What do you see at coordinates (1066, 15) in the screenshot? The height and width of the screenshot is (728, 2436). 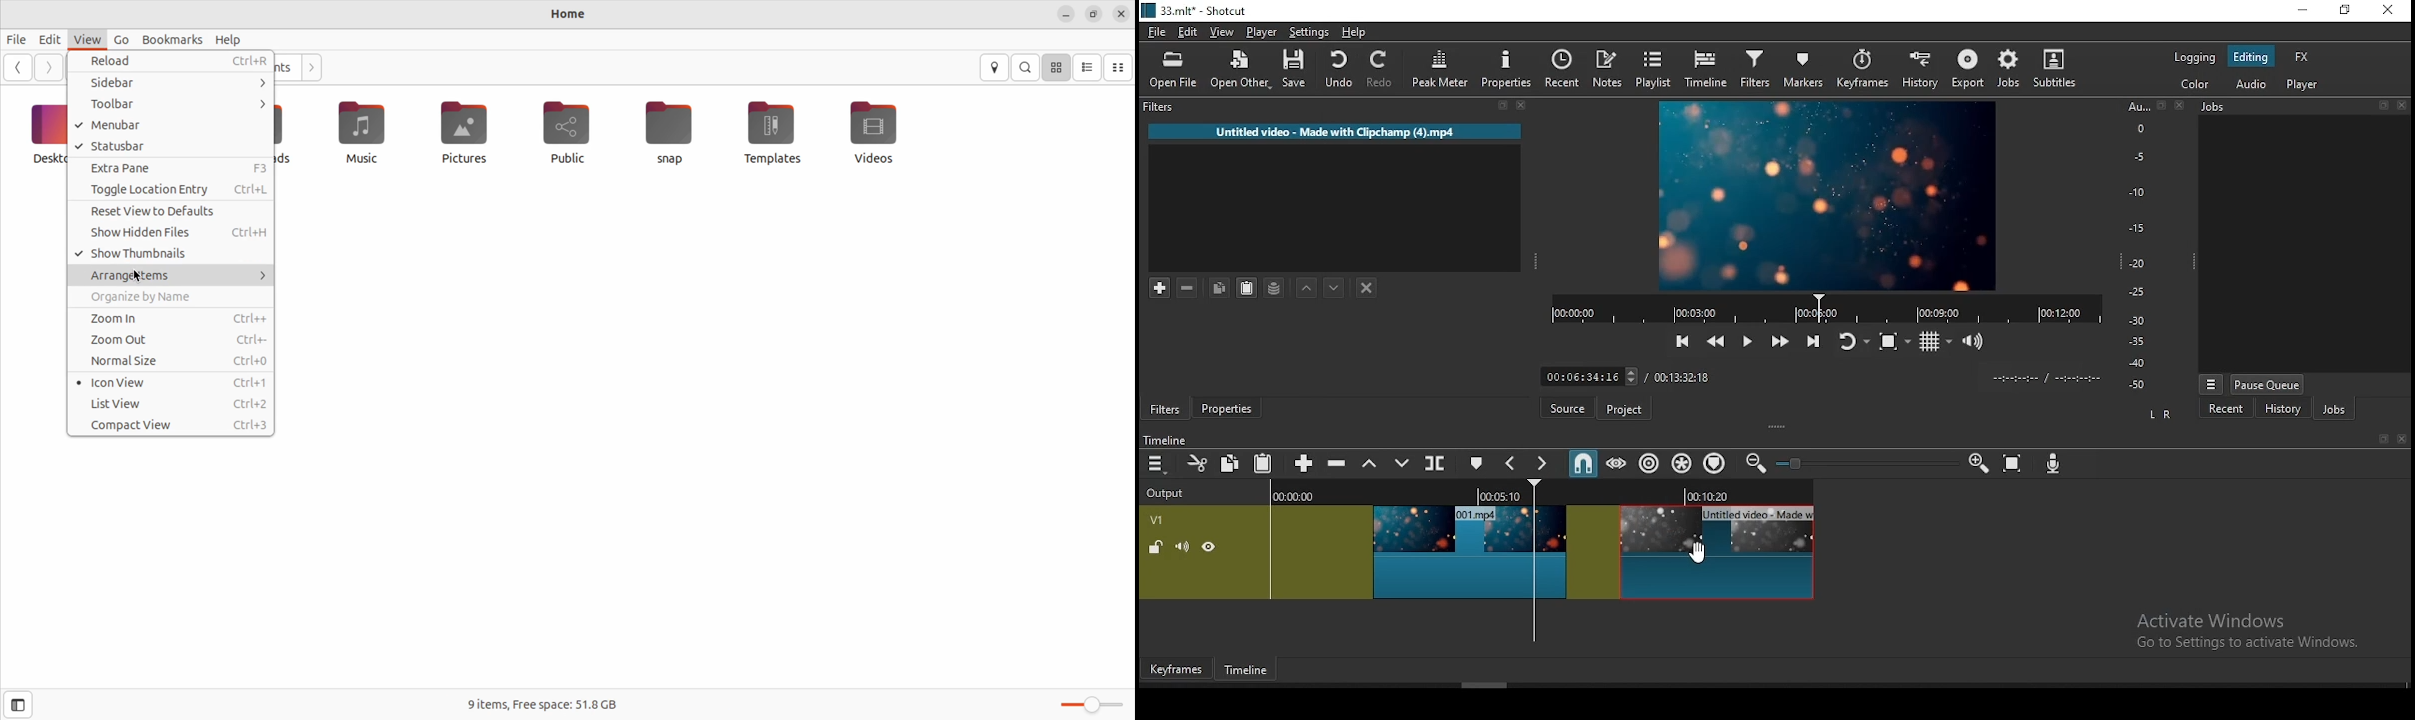 I see `minimize` at bounding box center [1066, 15].